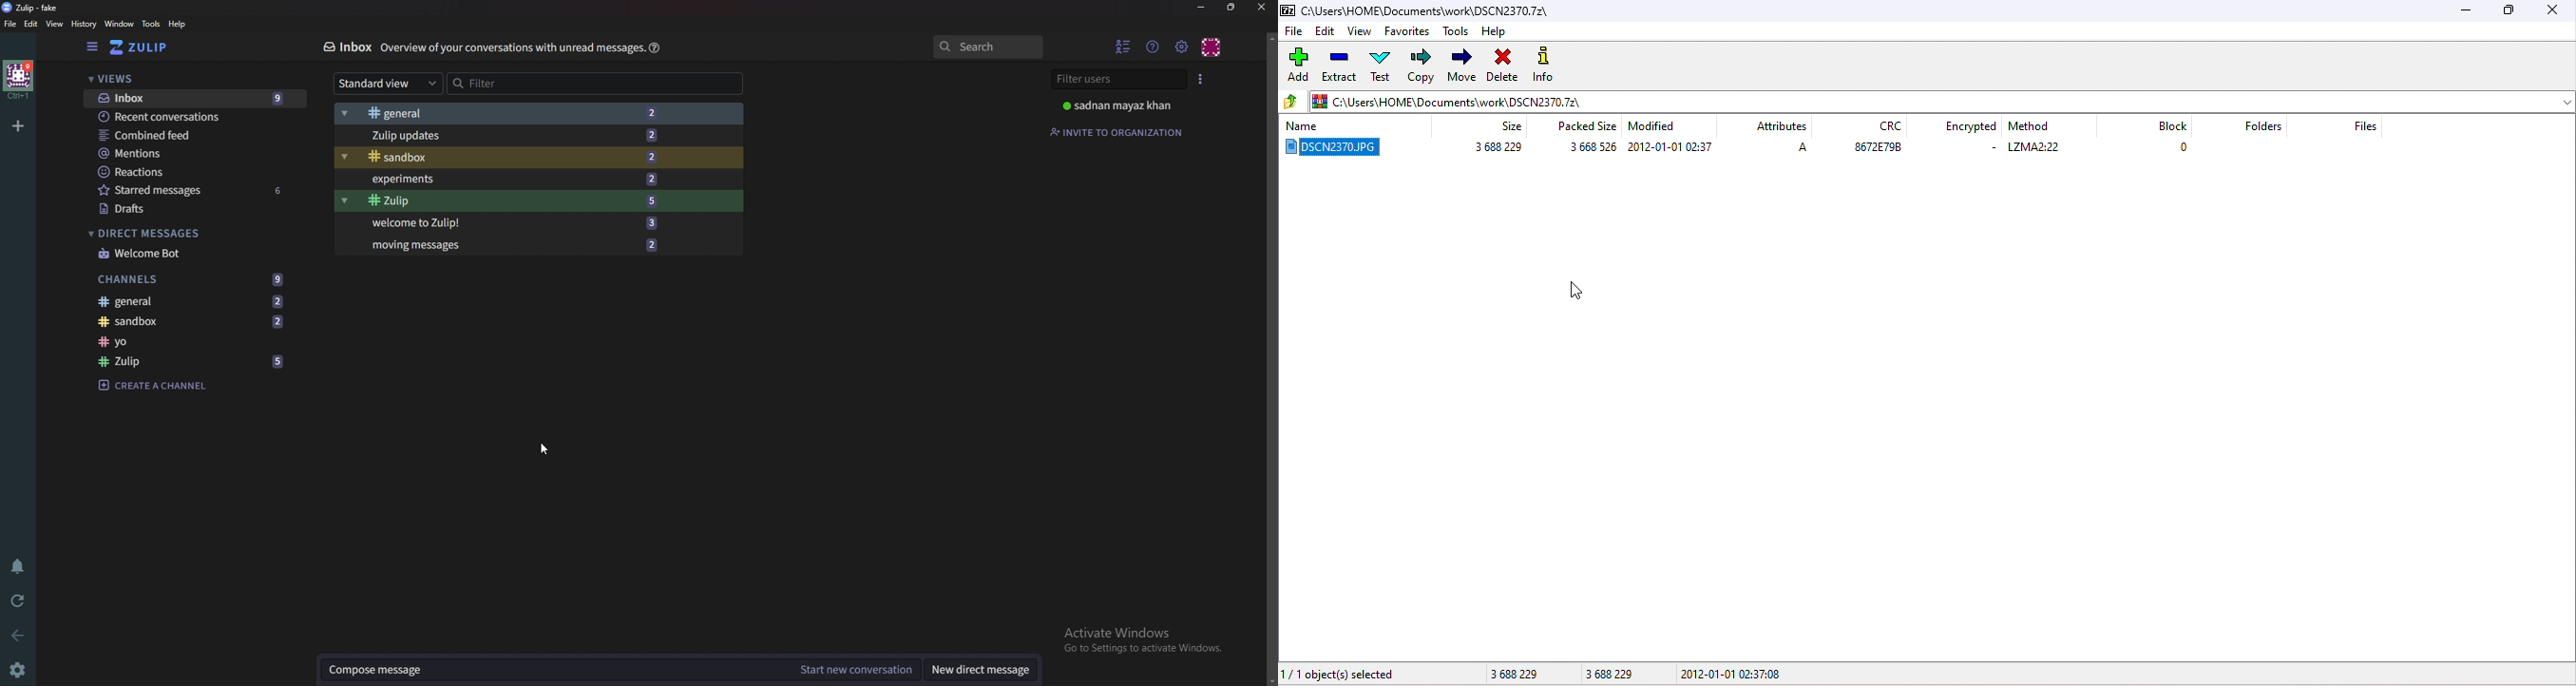  What do you see at coordinates (1126, 104) in the screenshot?
I see `Profile` at bounding box center [1126, 104].